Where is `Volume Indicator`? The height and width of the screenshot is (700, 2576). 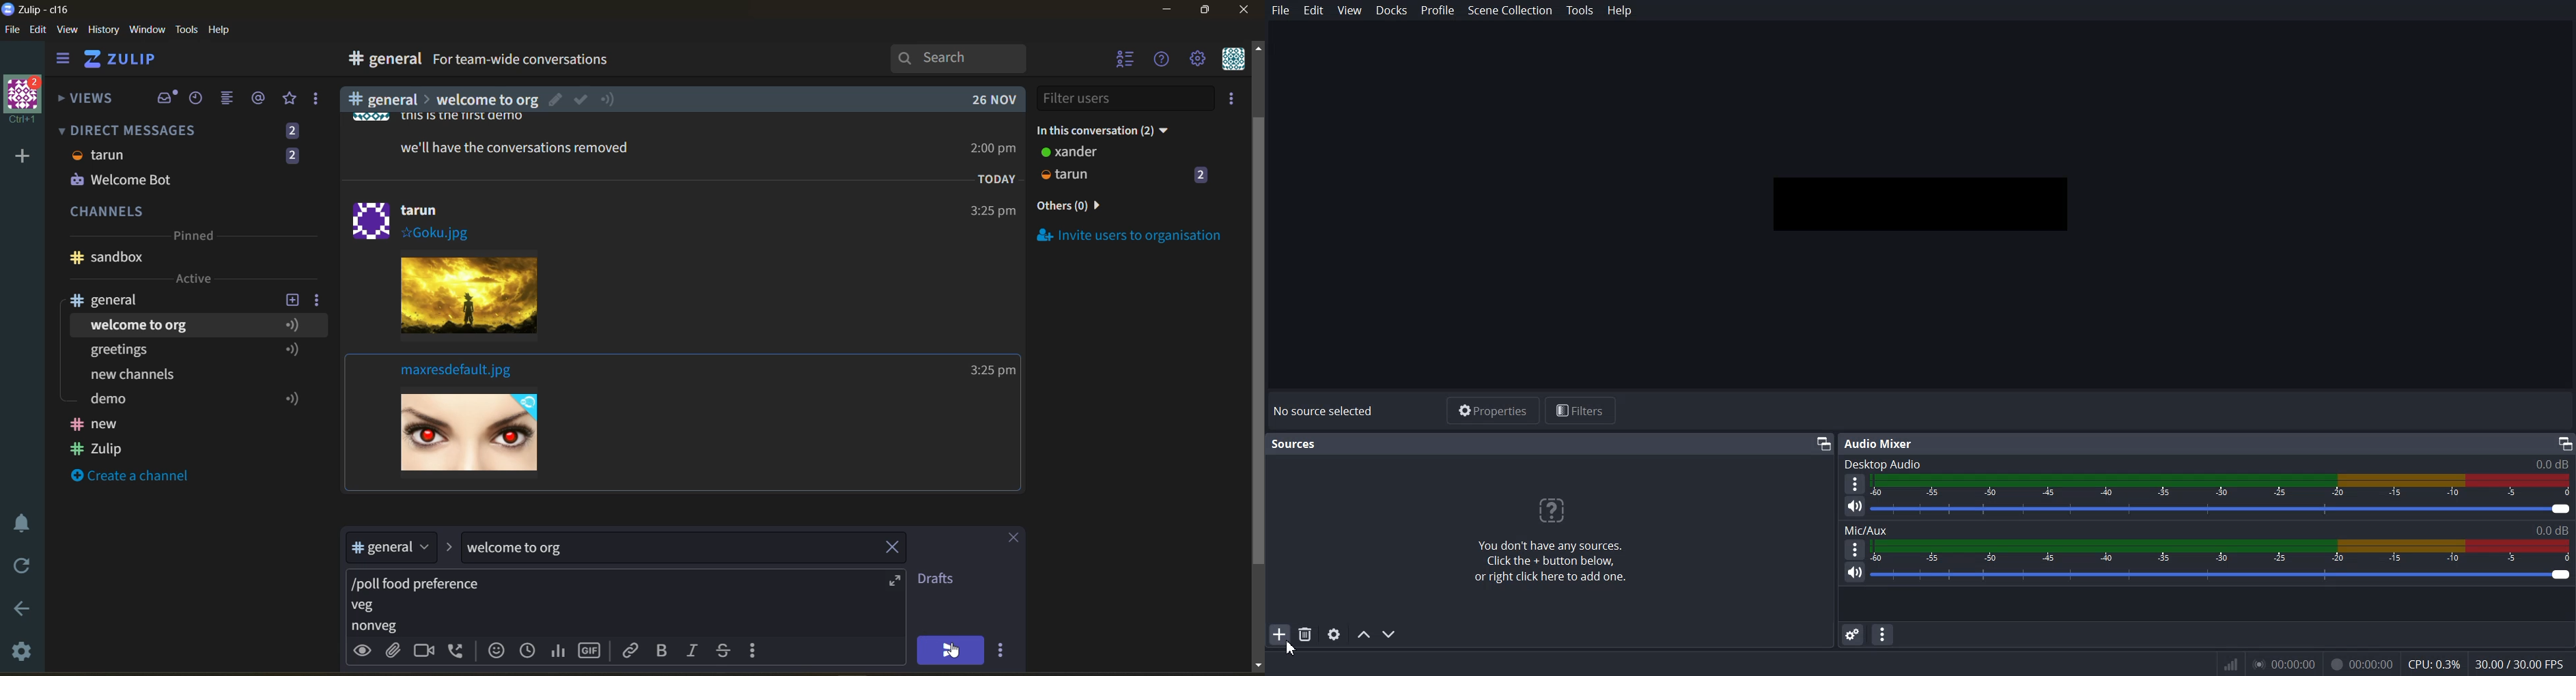 Volume Indicator is located at coordinates (2222, 551).